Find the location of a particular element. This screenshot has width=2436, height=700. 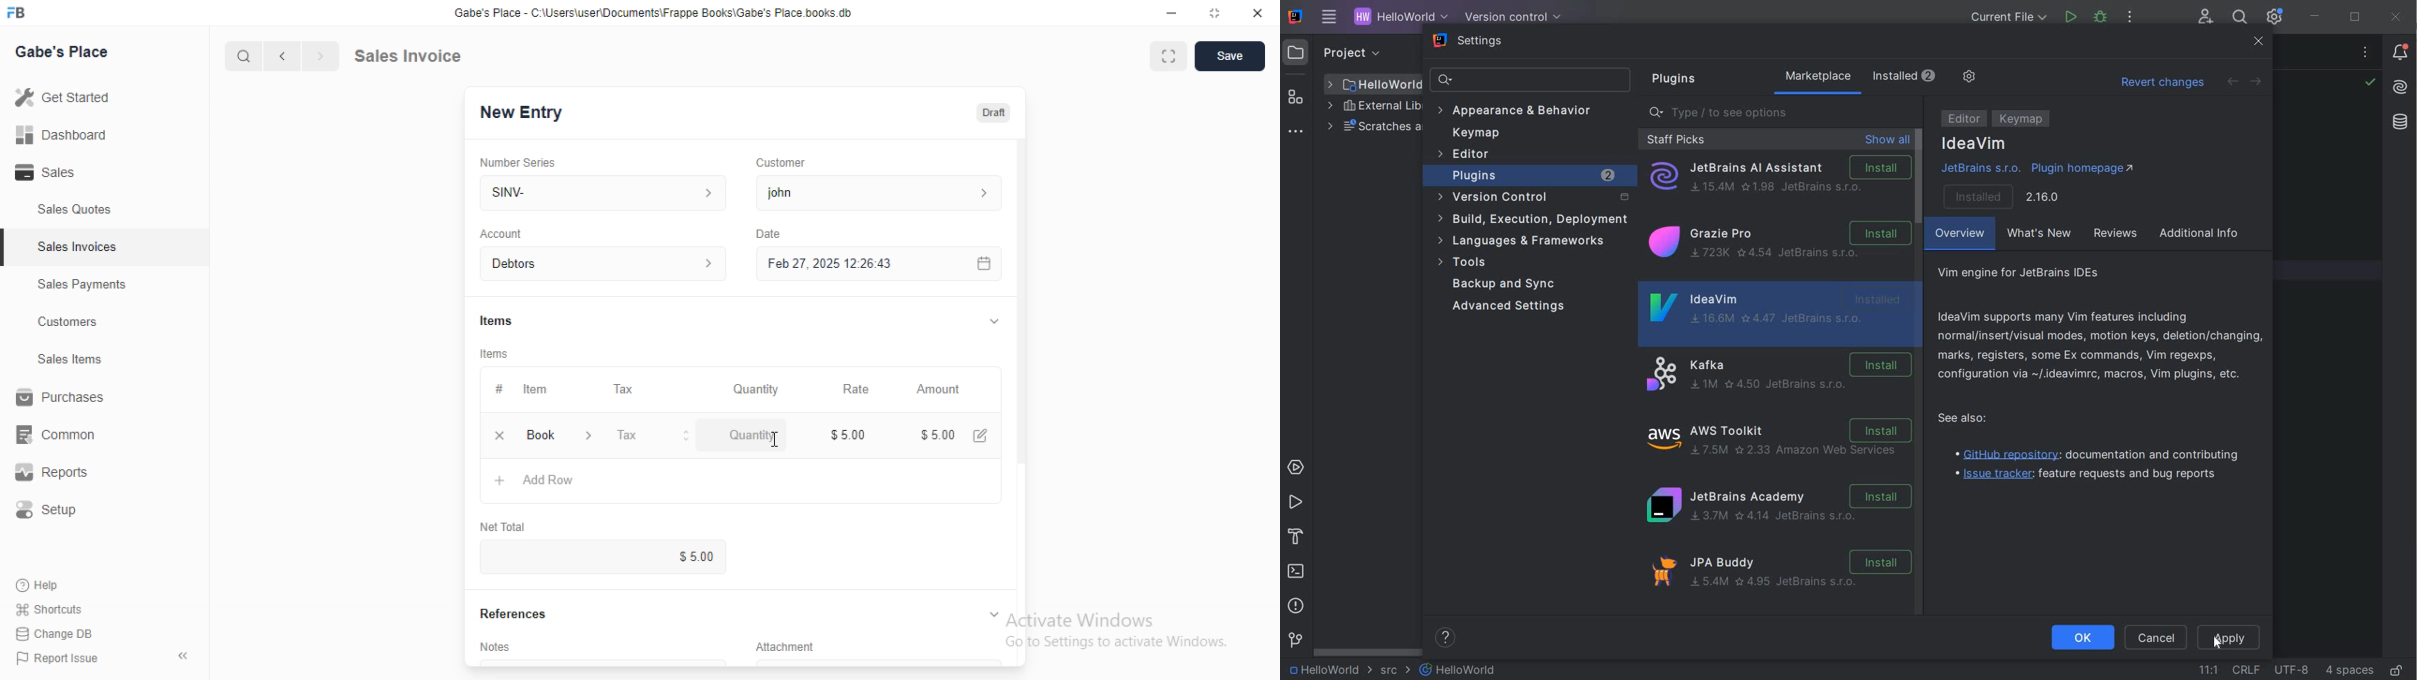

Quantity is located at coordinates (753, 437).